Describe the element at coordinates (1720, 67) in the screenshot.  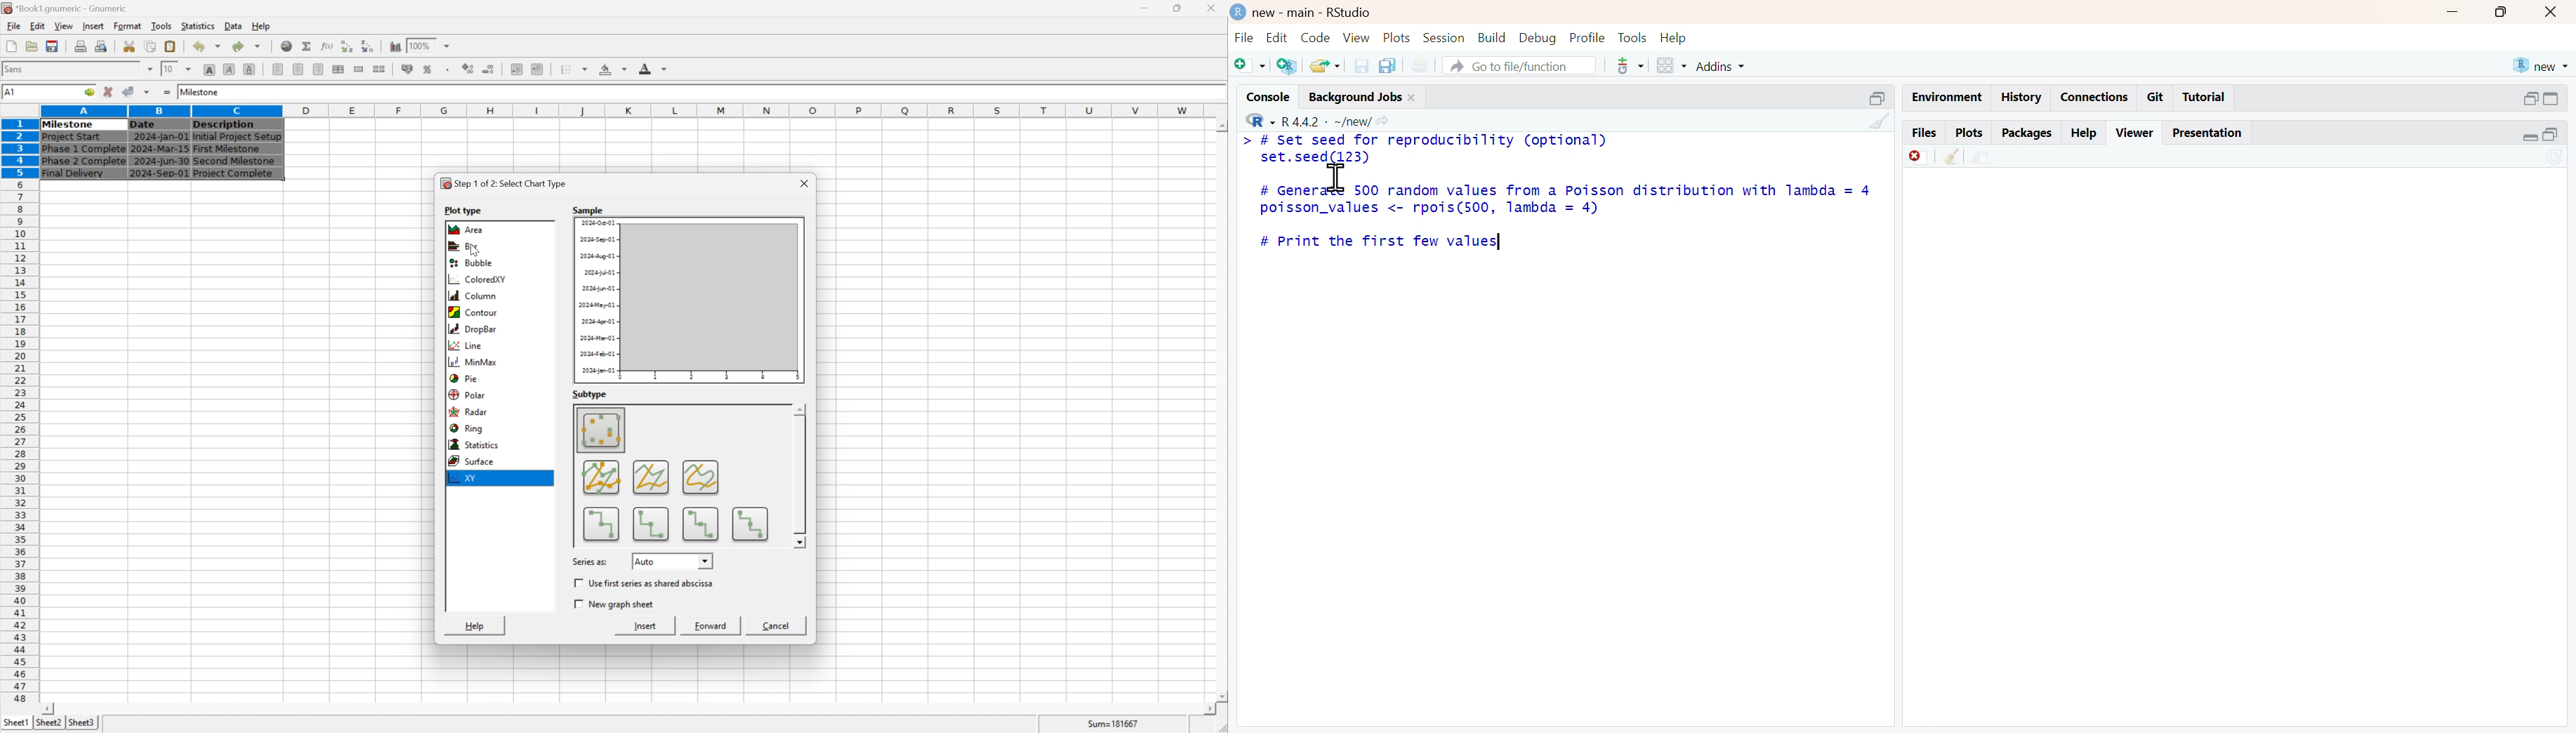
I see `addins` at that location.